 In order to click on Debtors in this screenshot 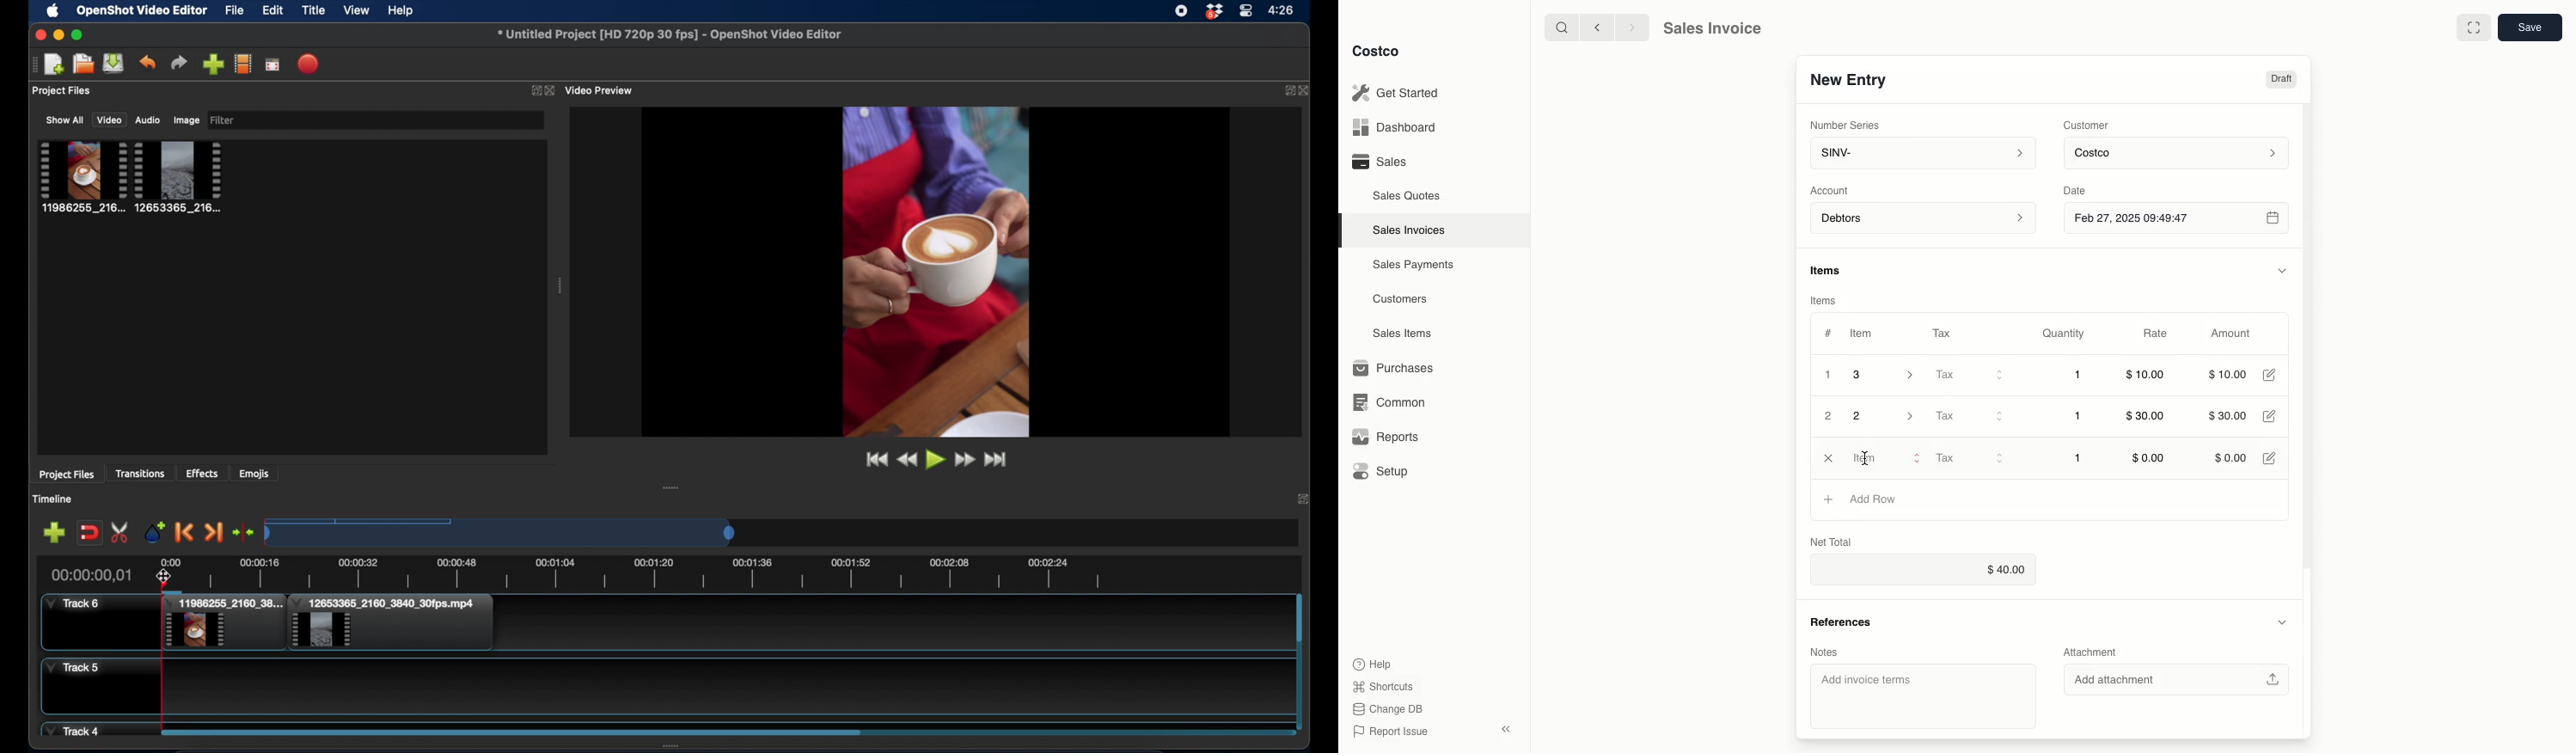, I will do `click(1924, 219)`.